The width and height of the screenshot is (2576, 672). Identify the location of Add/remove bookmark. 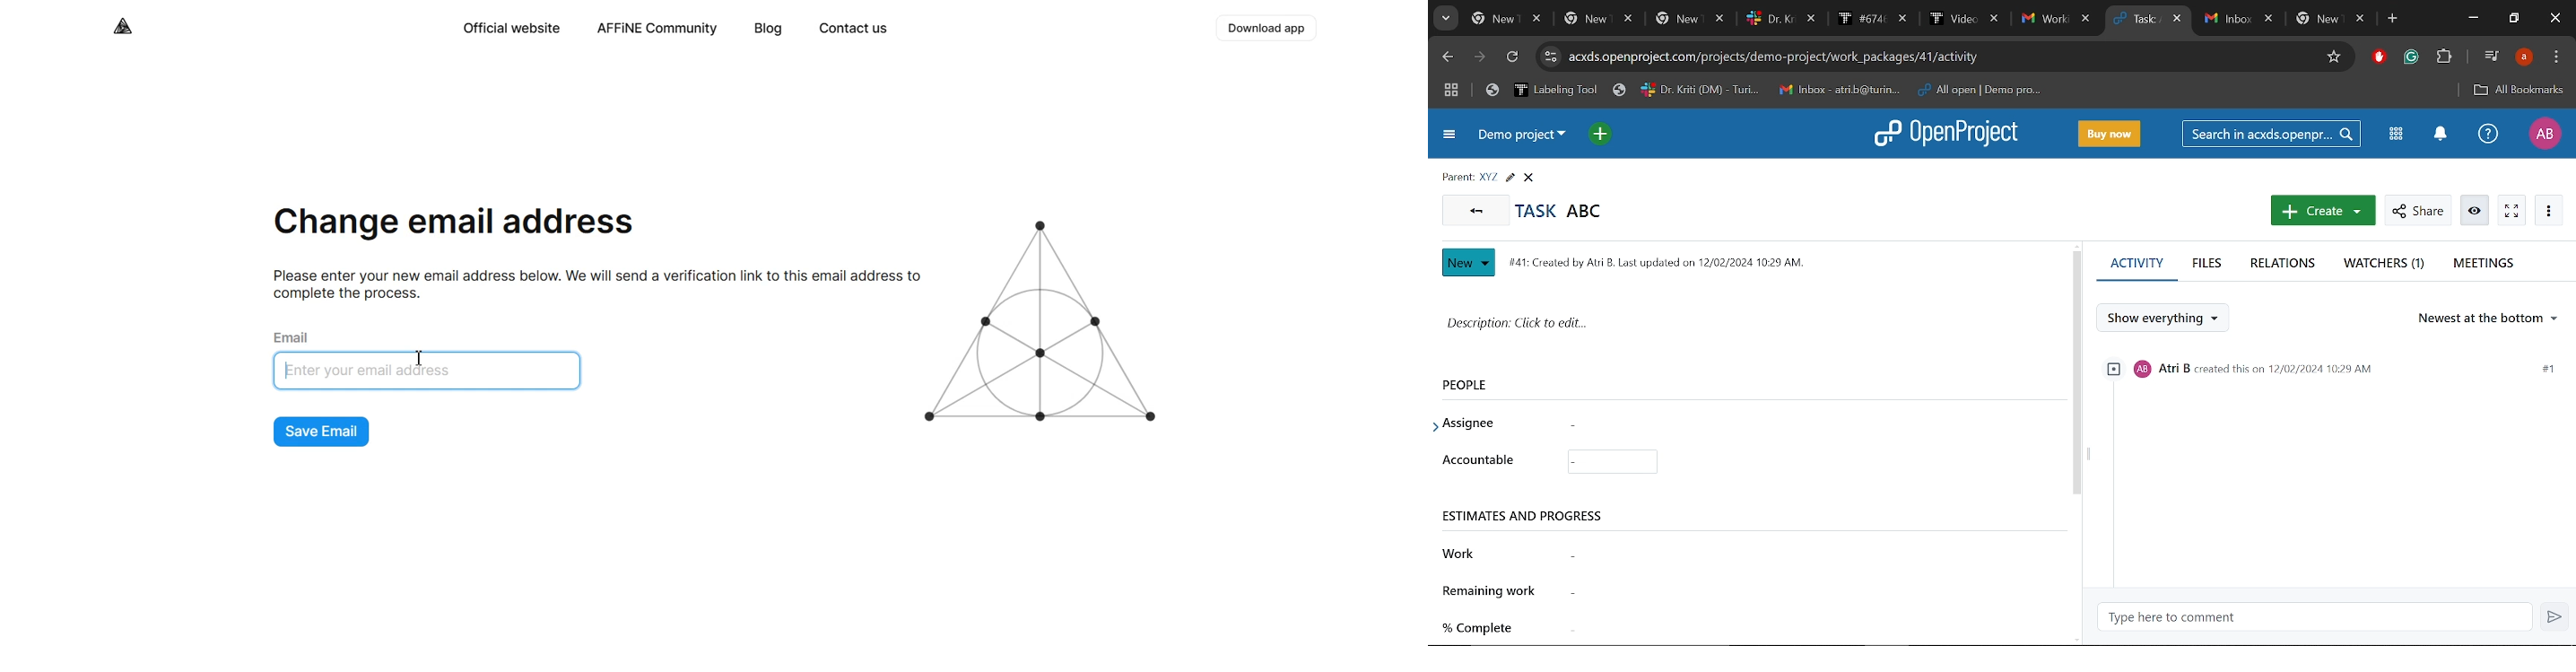
(2334, 57).